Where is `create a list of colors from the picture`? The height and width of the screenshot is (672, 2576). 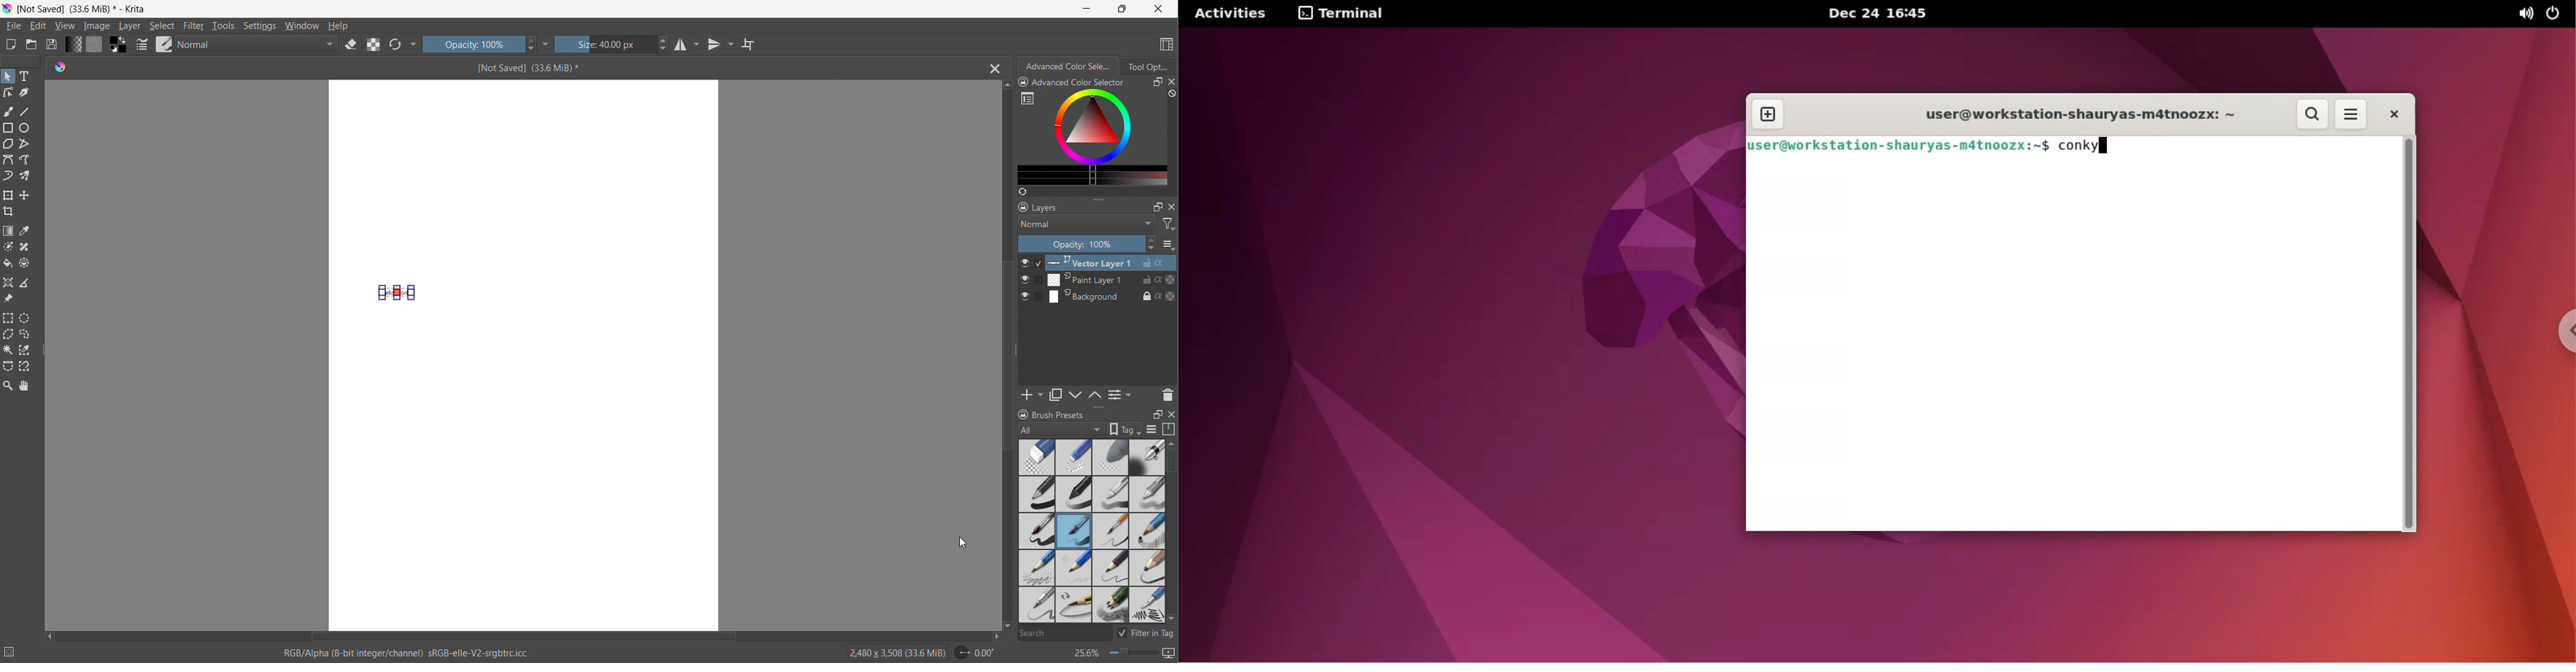
create a list of colors from the picture is located at coordinates (1023, 192).